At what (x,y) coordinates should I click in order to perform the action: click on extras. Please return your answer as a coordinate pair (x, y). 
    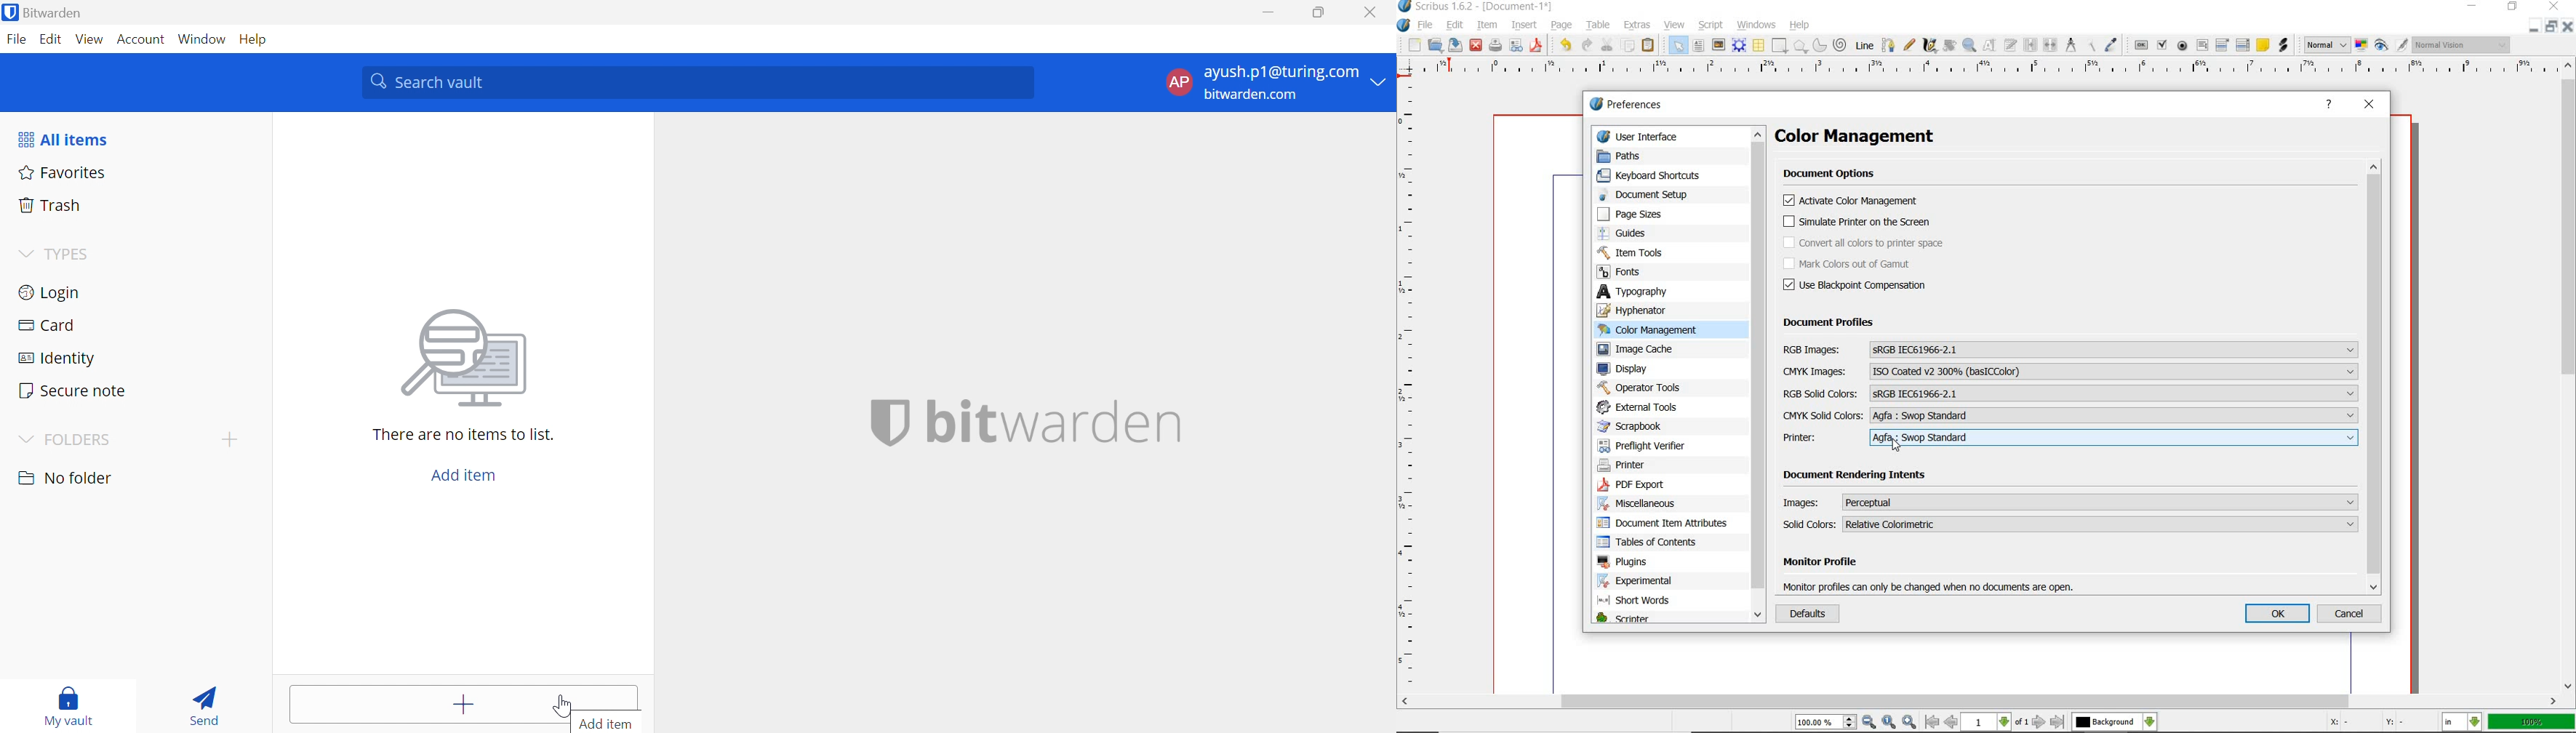
    Looking at the image, I should click on (1639, 25).